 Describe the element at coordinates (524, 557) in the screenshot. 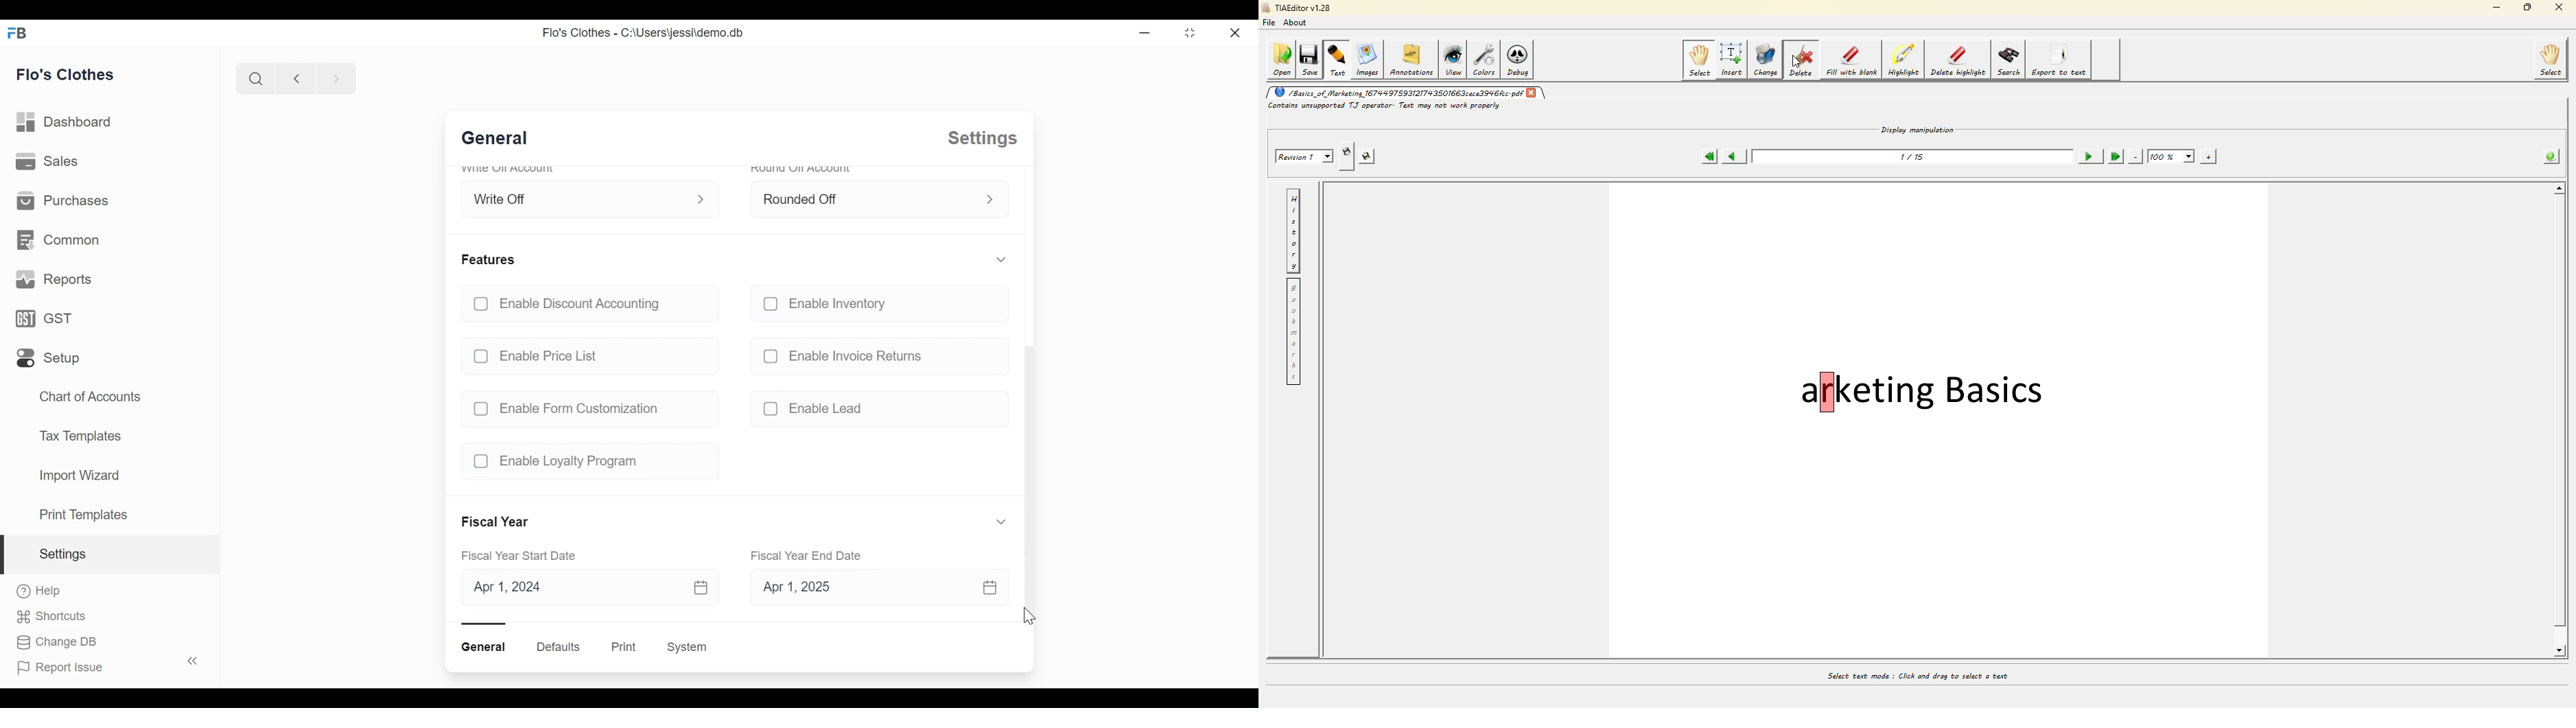

I see `Fiscal Year Start Date` at that location.